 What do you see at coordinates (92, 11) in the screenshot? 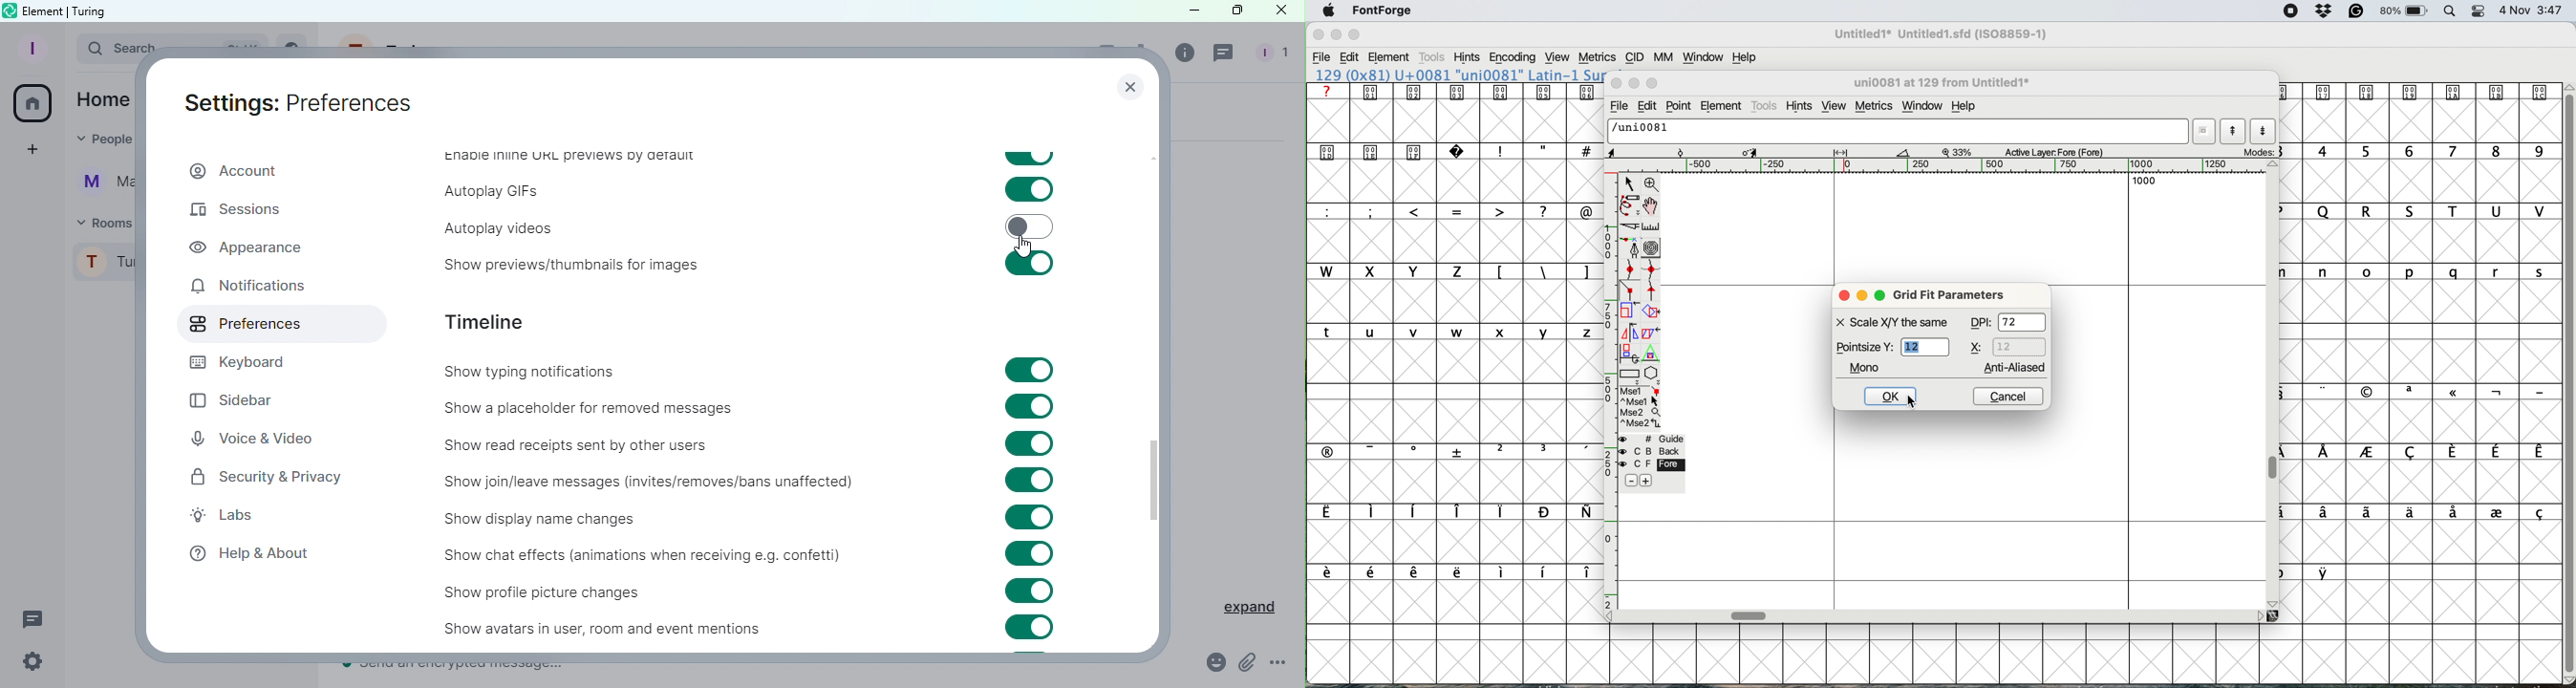
I see `turing` at bounding box center [92, 11].